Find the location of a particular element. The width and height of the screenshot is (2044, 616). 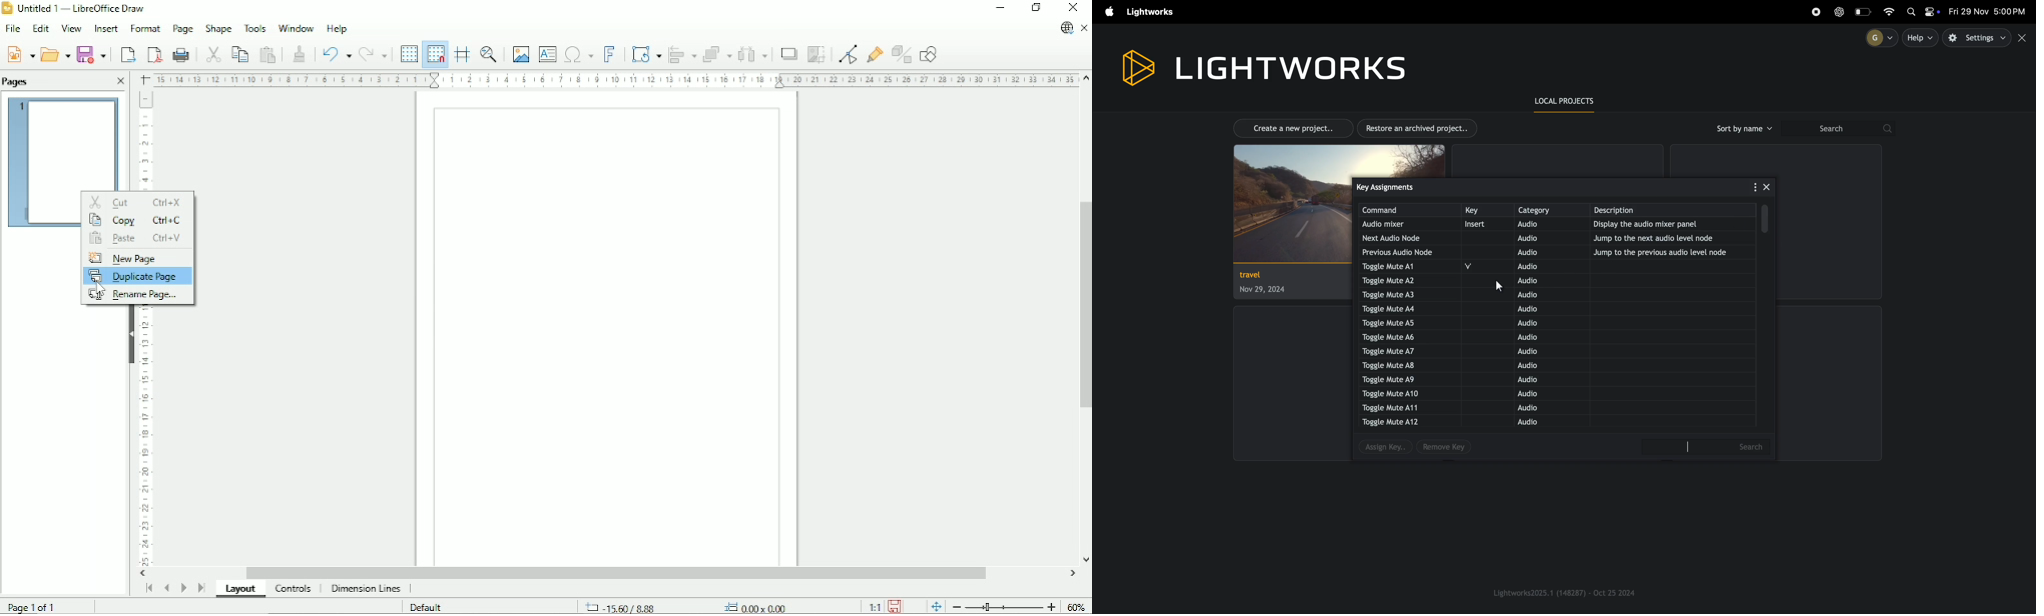

audio is located at coordinates (1542, 266).